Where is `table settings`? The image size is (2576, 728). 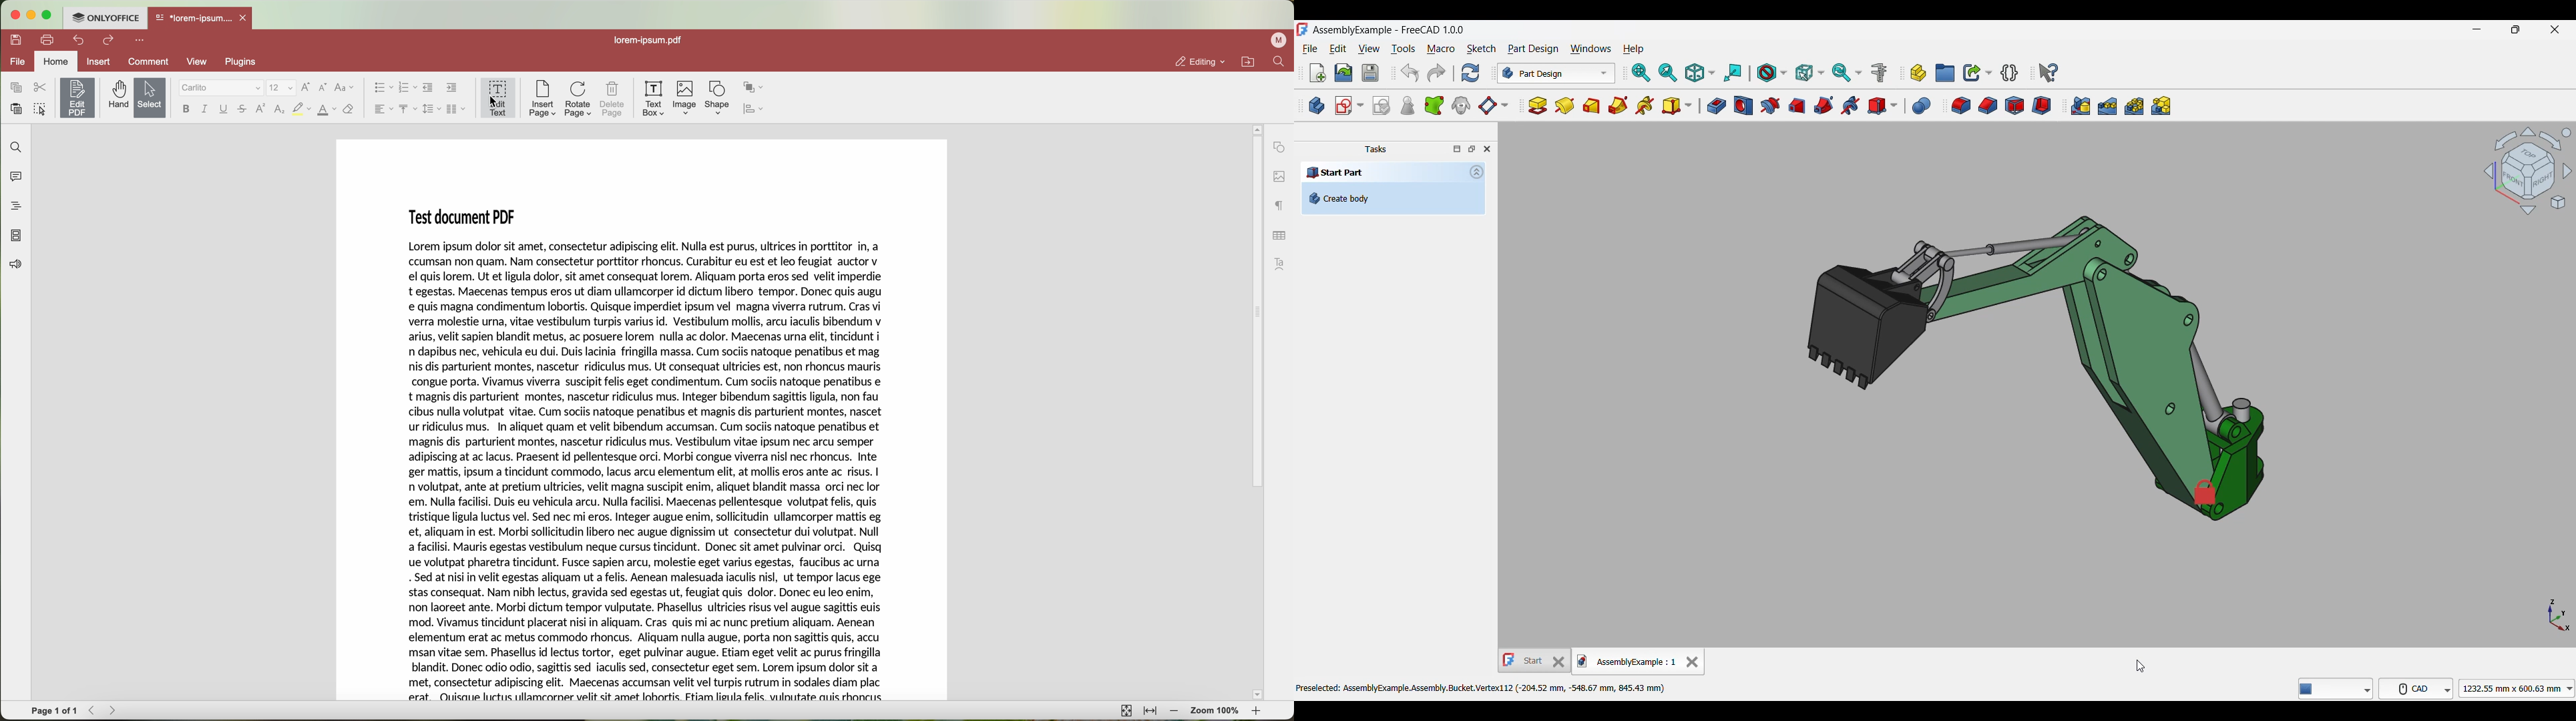
table settings is located at coordinates (1280, 237).